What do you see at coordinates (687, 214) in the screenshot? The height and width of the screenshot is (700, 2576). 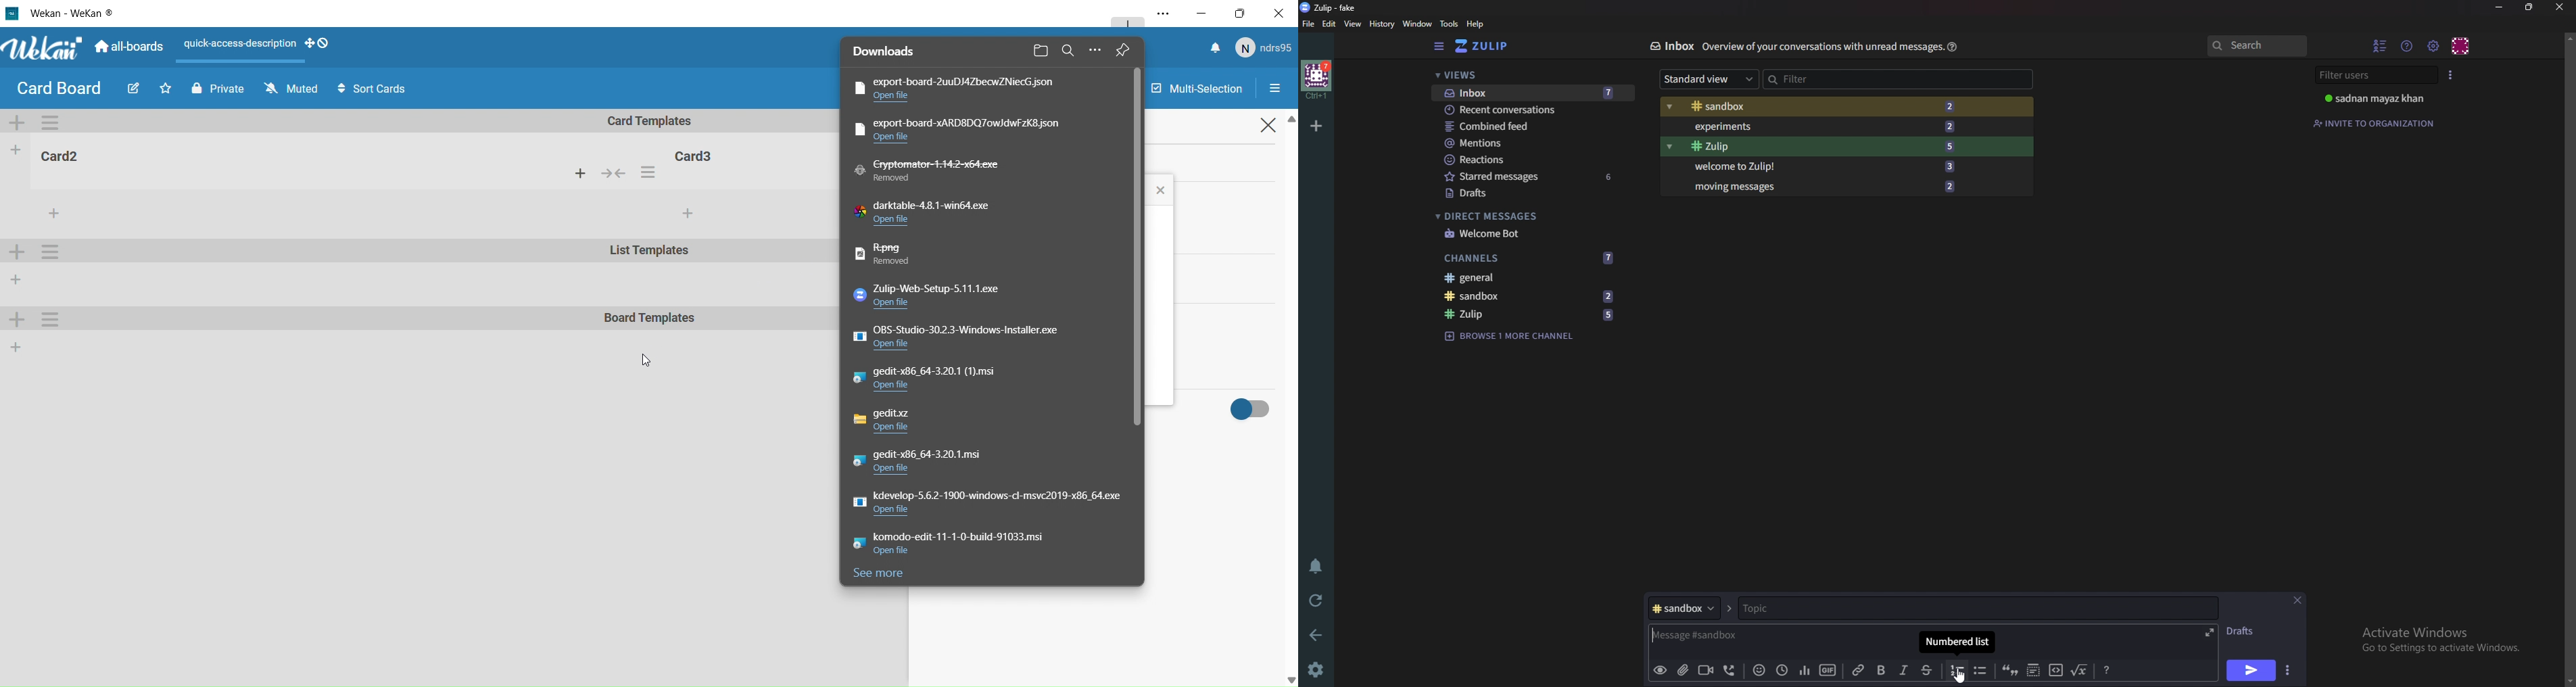 I see `add` at bounding box center [687, 214].